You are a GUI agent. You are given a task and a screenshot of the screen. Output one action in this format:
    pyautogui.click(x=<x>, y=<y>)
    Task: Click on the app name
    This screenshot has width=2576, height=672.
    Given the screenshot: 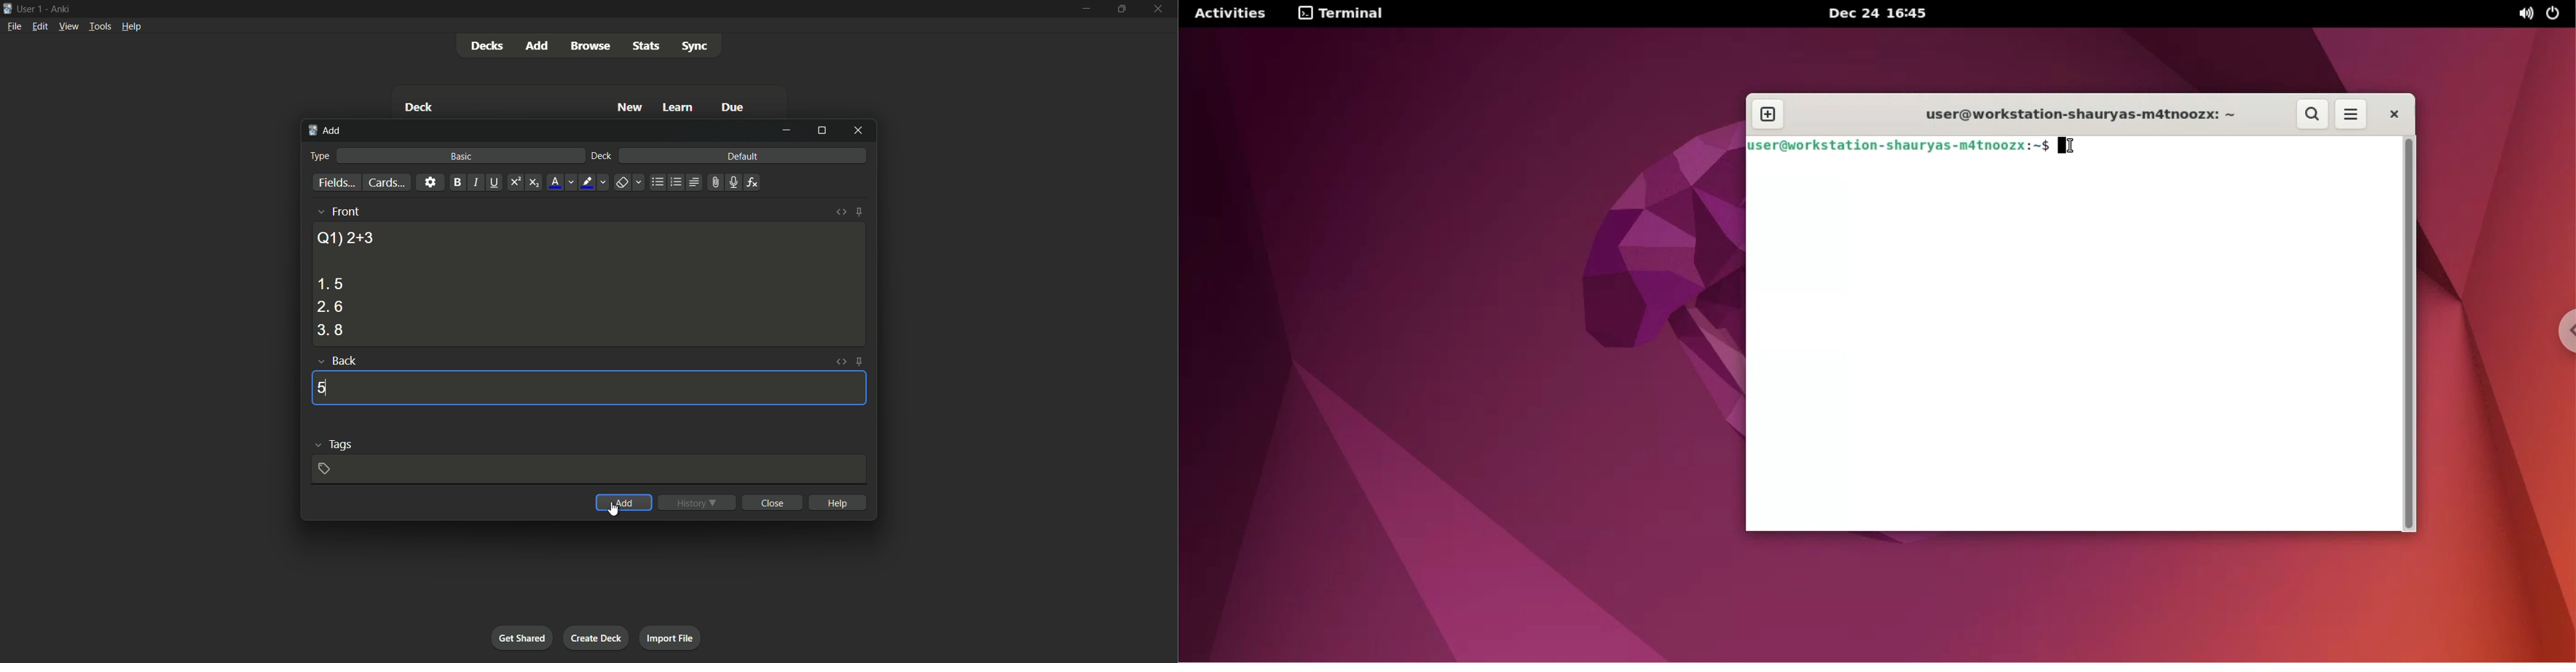 What is the action you would take?
    pyautogui.click(x=60, y=7)
    